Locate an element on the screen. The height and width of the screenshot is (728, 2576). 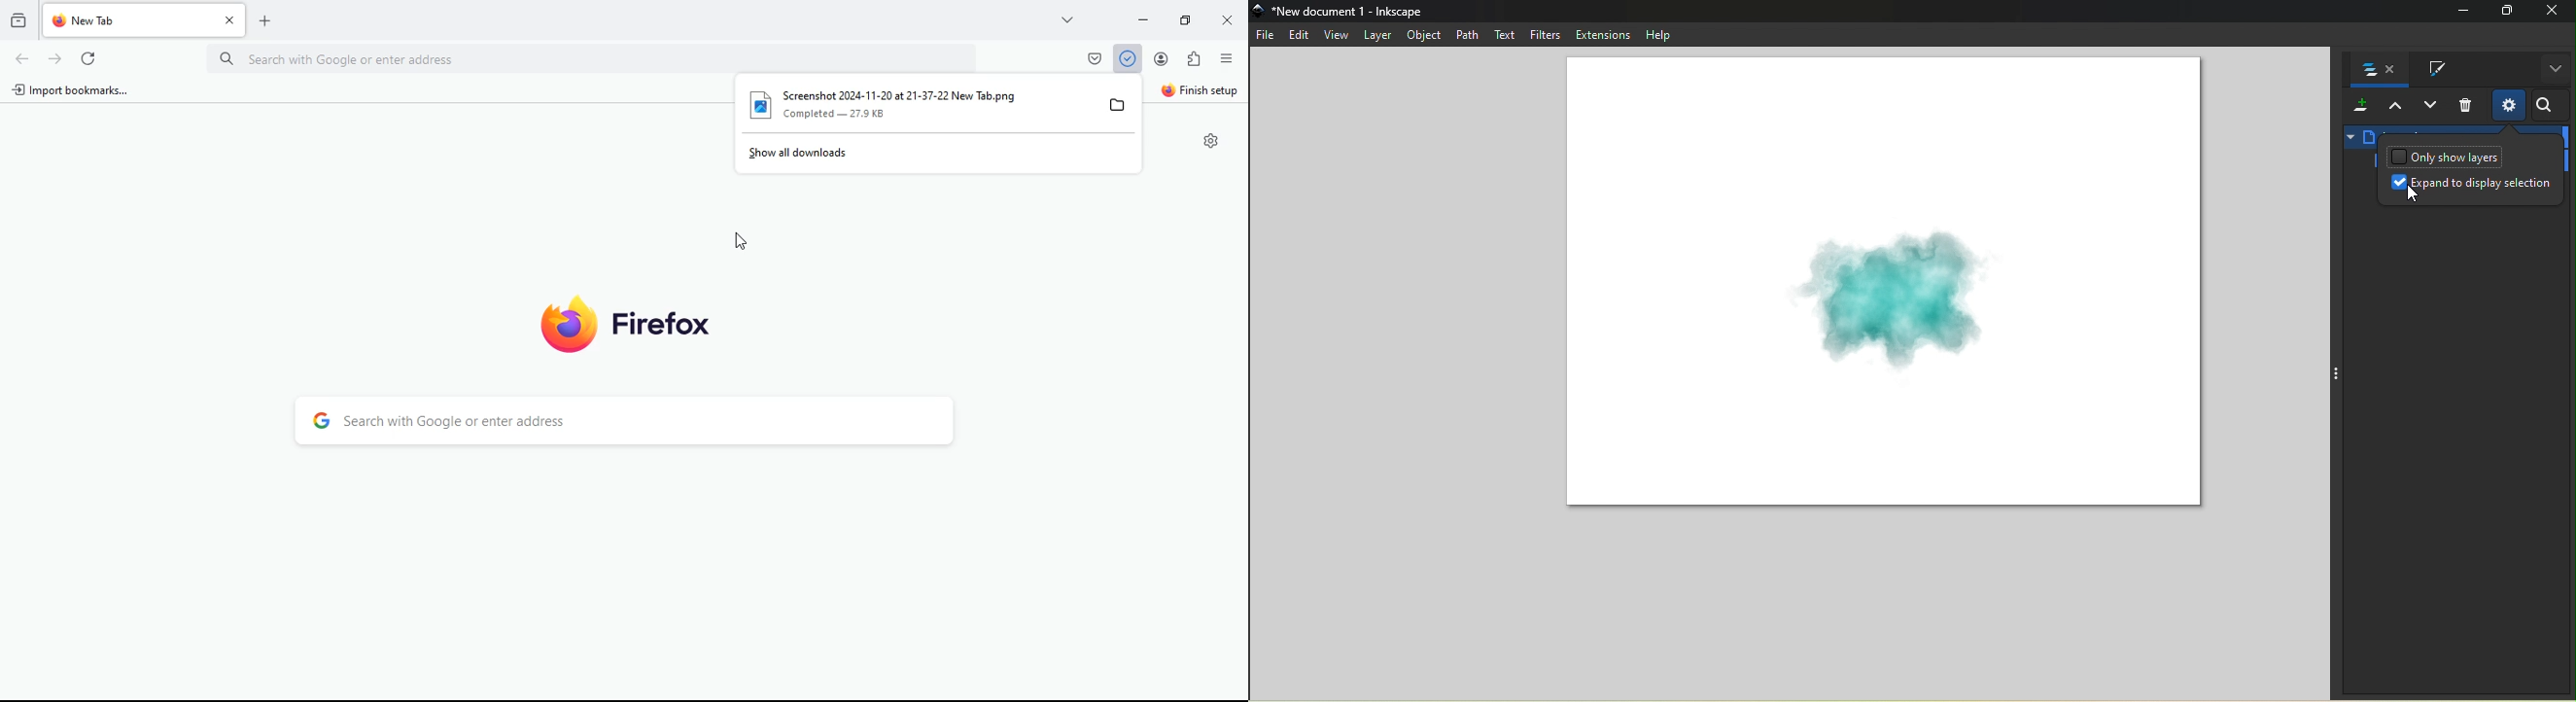
Add new layer is located at coordinates (2358, 107).